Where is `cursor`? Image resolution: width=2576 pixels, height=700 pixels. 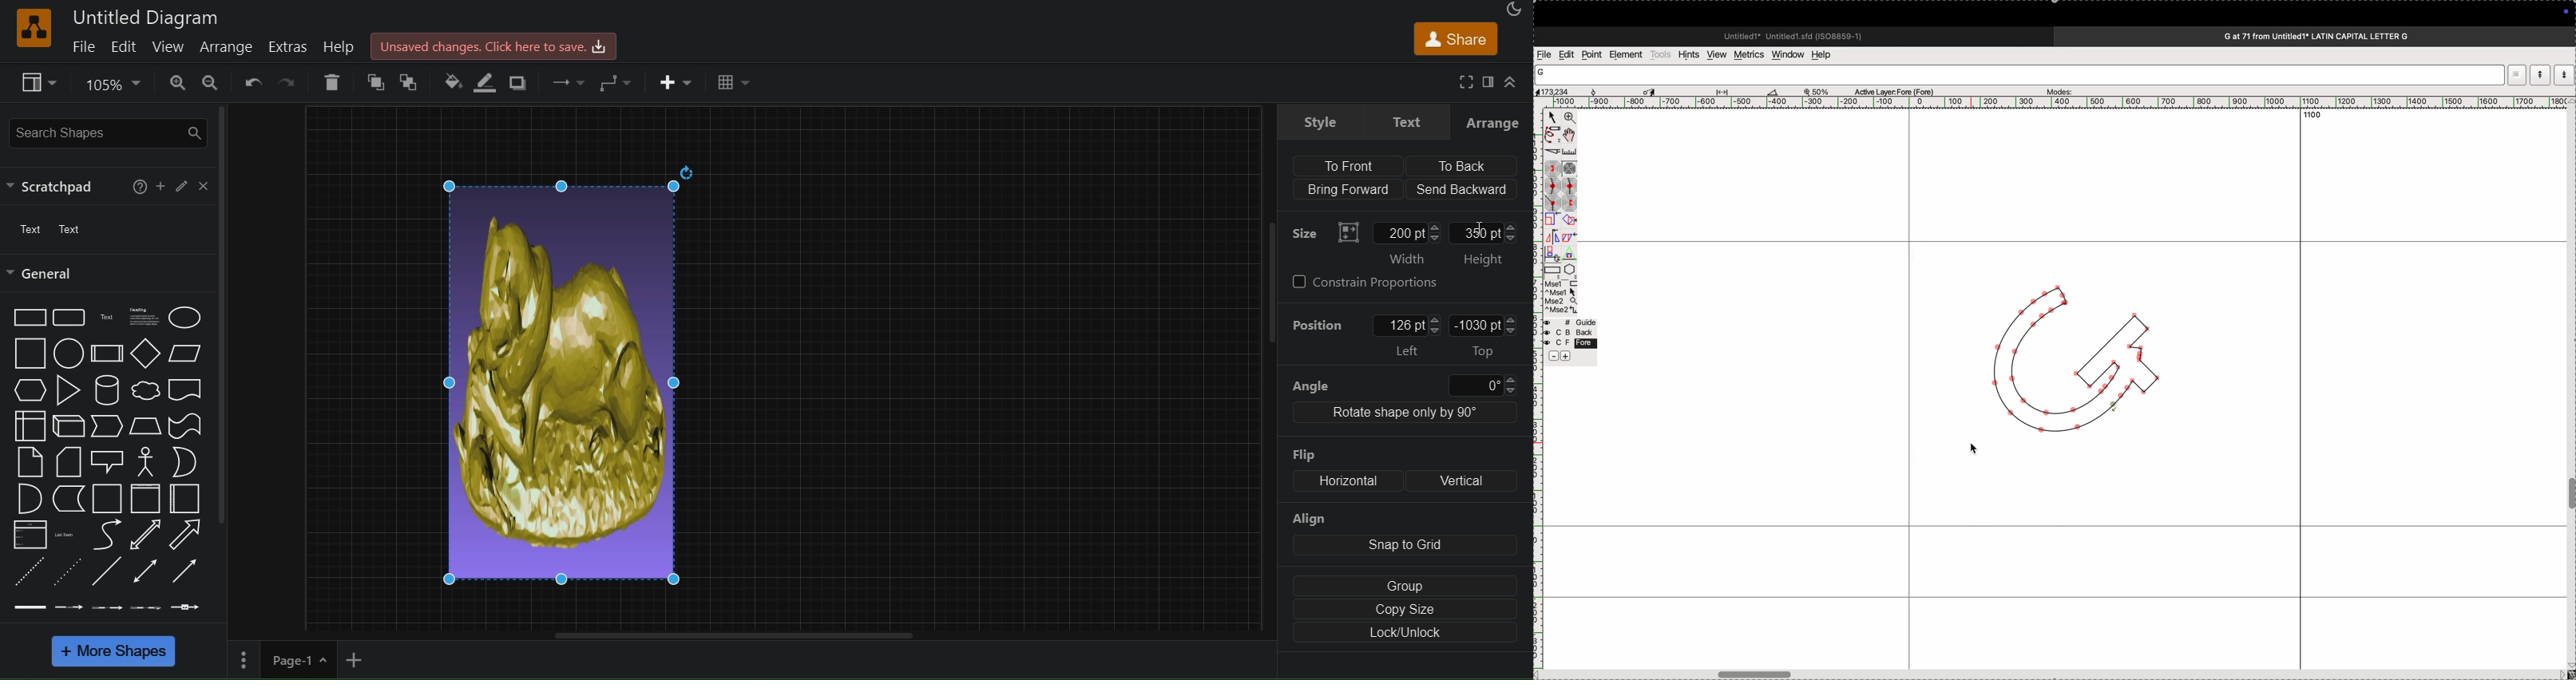
cursor is located at coordinates (1481, 231).